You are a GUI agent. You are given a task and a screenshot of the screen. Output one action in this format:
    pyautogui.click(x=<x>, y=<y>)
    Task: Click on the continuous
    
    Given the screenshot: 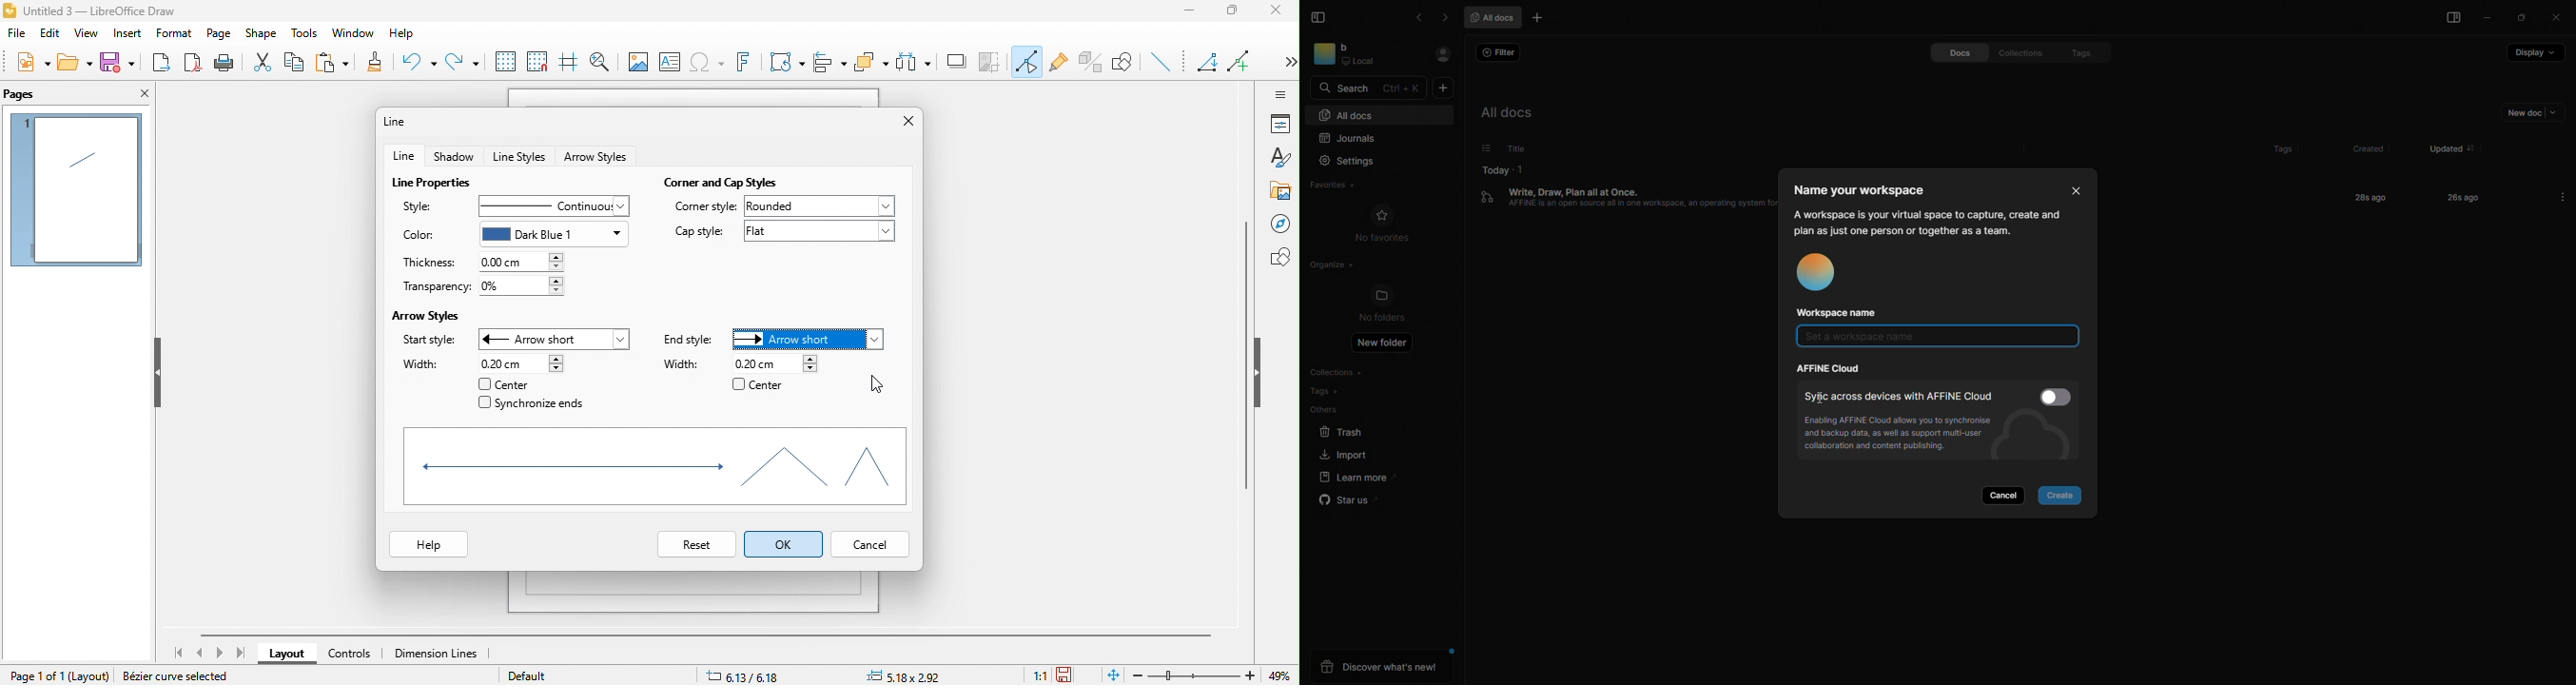 What is the action you would take?
    pyautogui.click(x=551, y=205)
    